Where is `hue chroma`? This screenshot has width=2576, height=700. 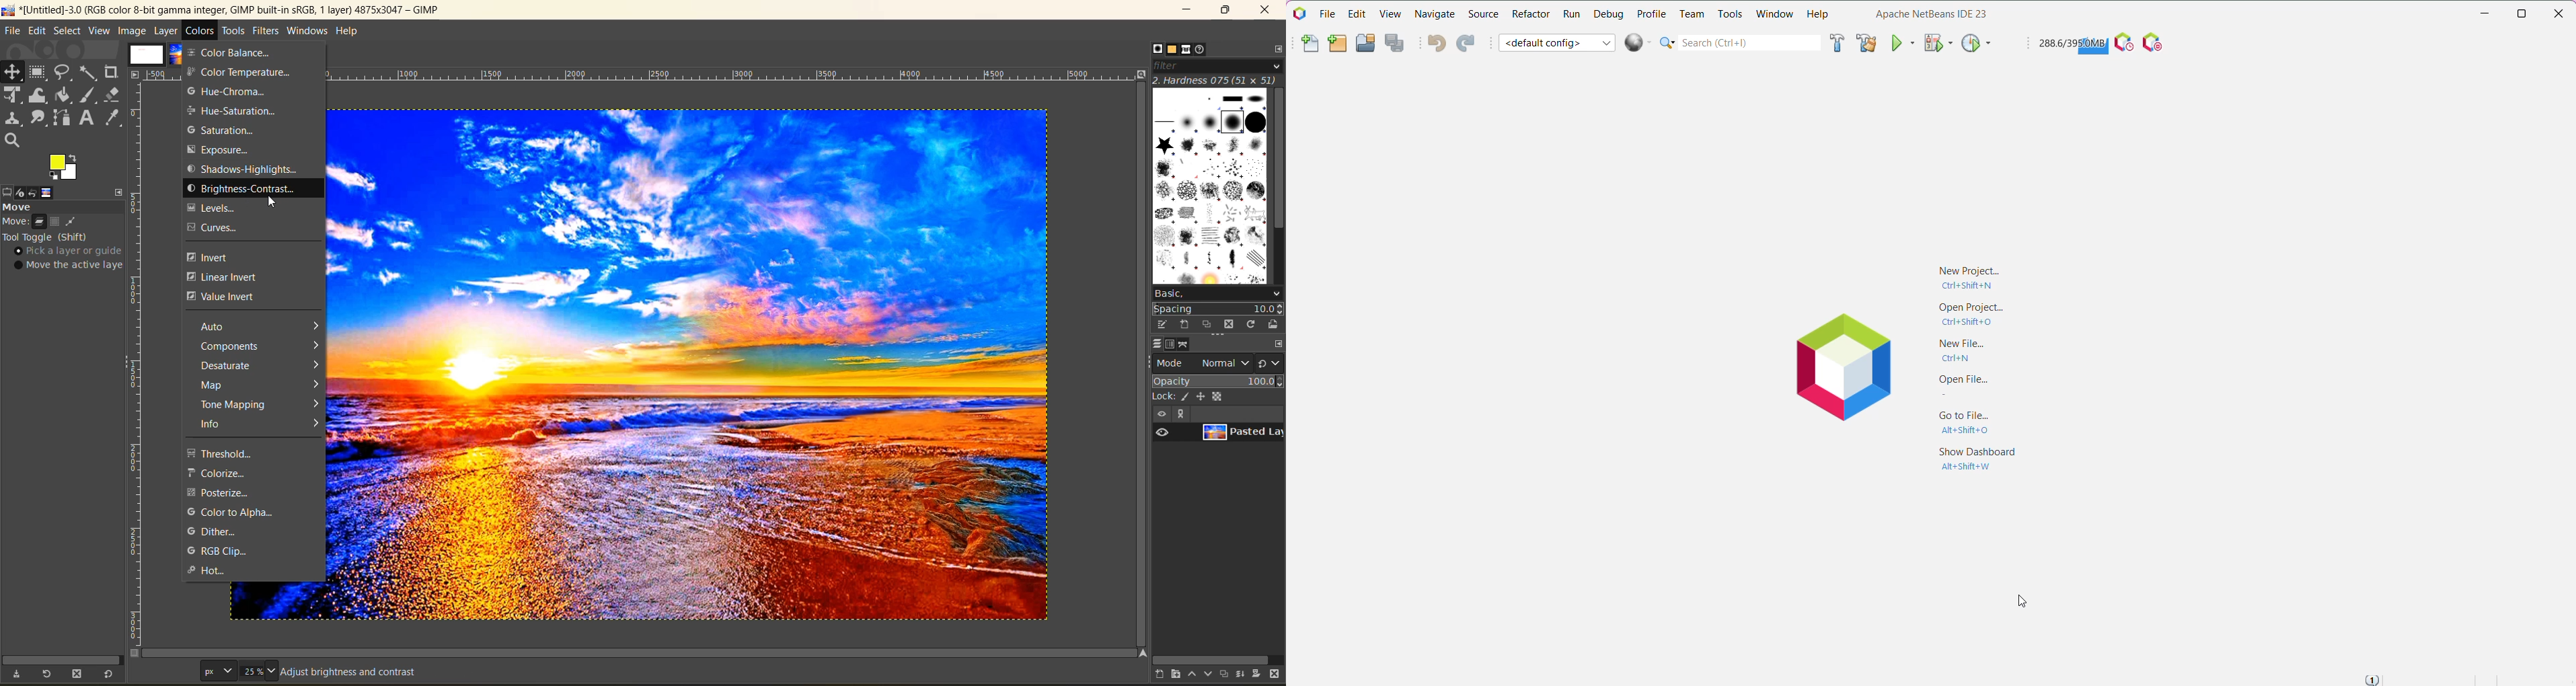
hue chroma is located at coordinates (224, 91).